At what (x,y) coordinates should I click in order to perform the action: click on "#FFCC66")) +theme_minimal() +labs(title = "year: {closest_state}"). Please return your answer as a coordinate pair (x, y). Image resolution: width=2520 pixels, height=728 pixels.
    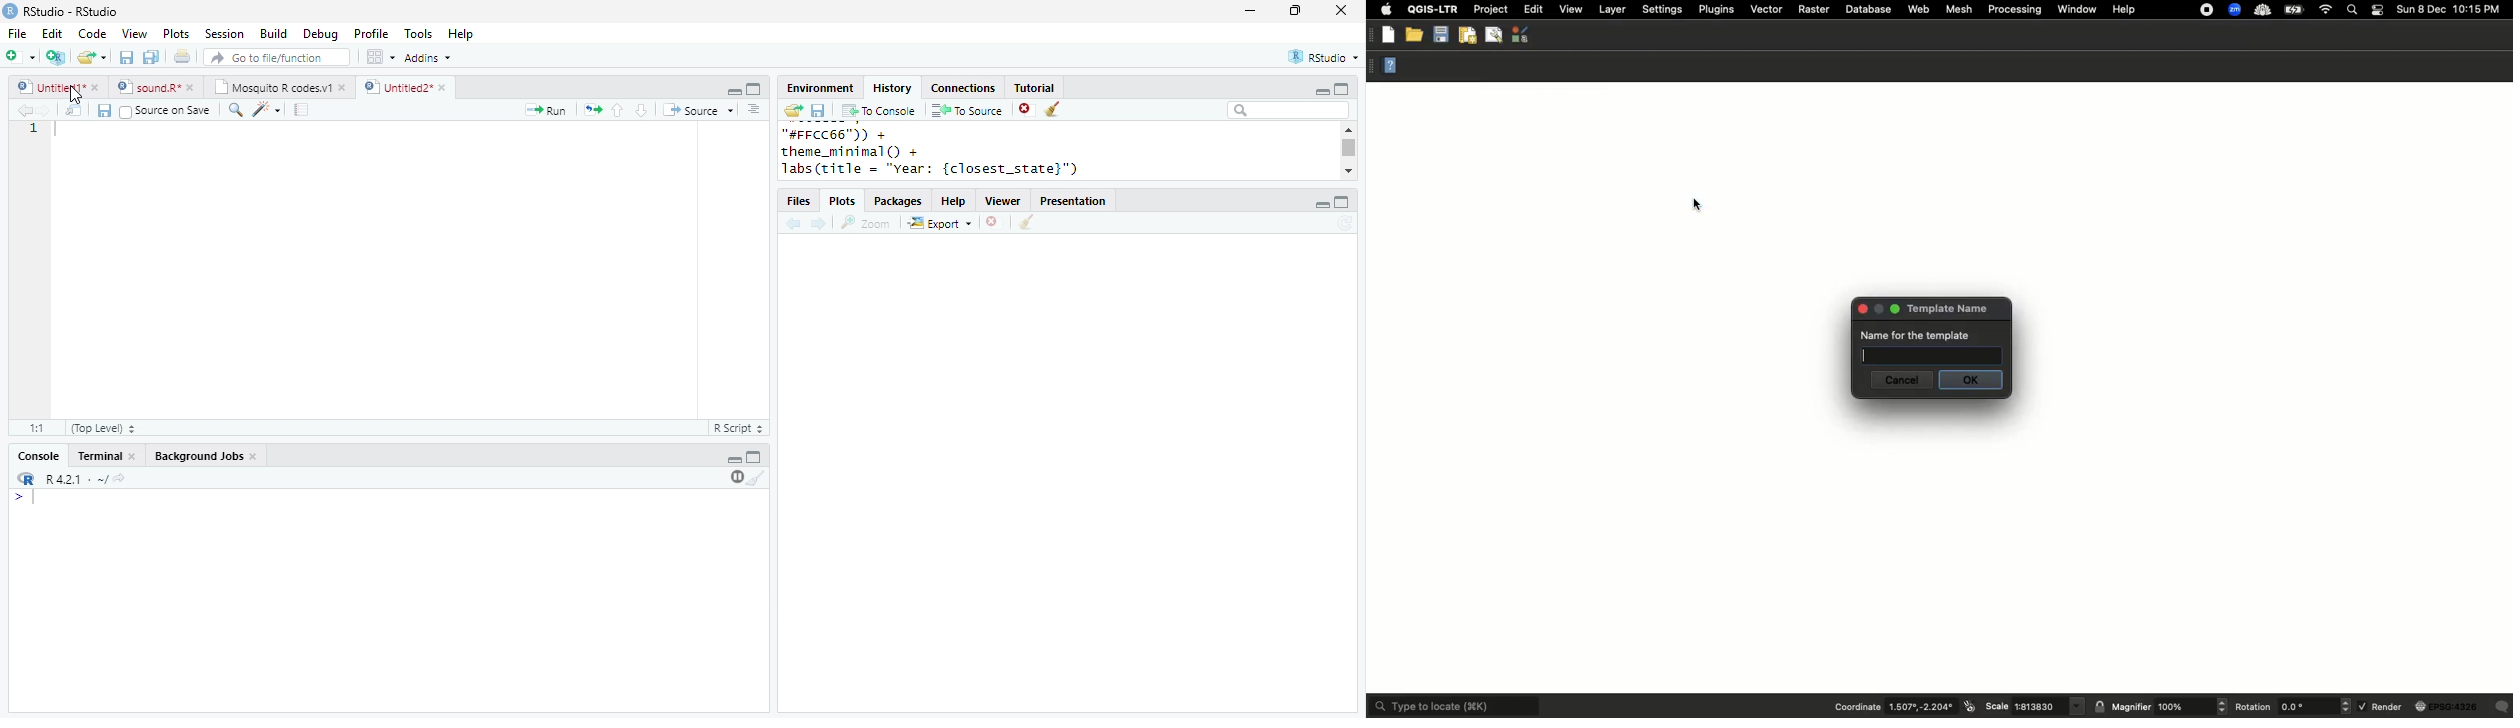
    Looking at the image, I should click on (955, 152).